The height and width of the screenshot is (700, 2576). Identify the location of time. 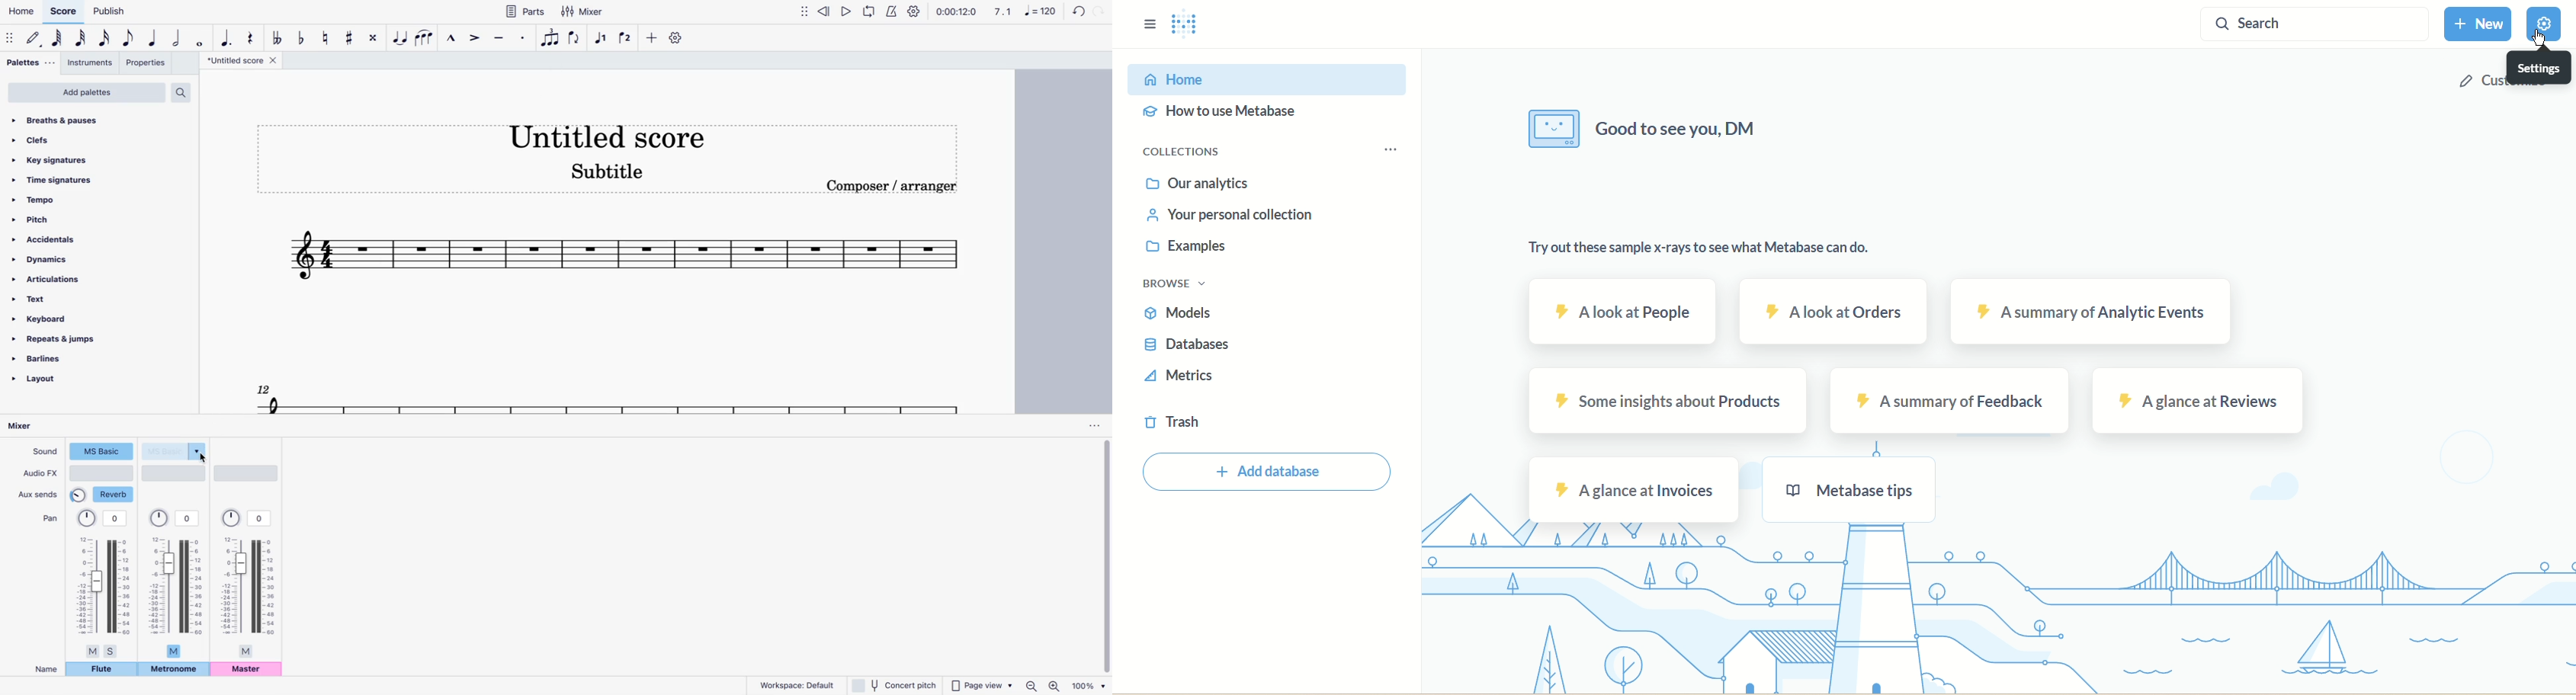
(956, 13).